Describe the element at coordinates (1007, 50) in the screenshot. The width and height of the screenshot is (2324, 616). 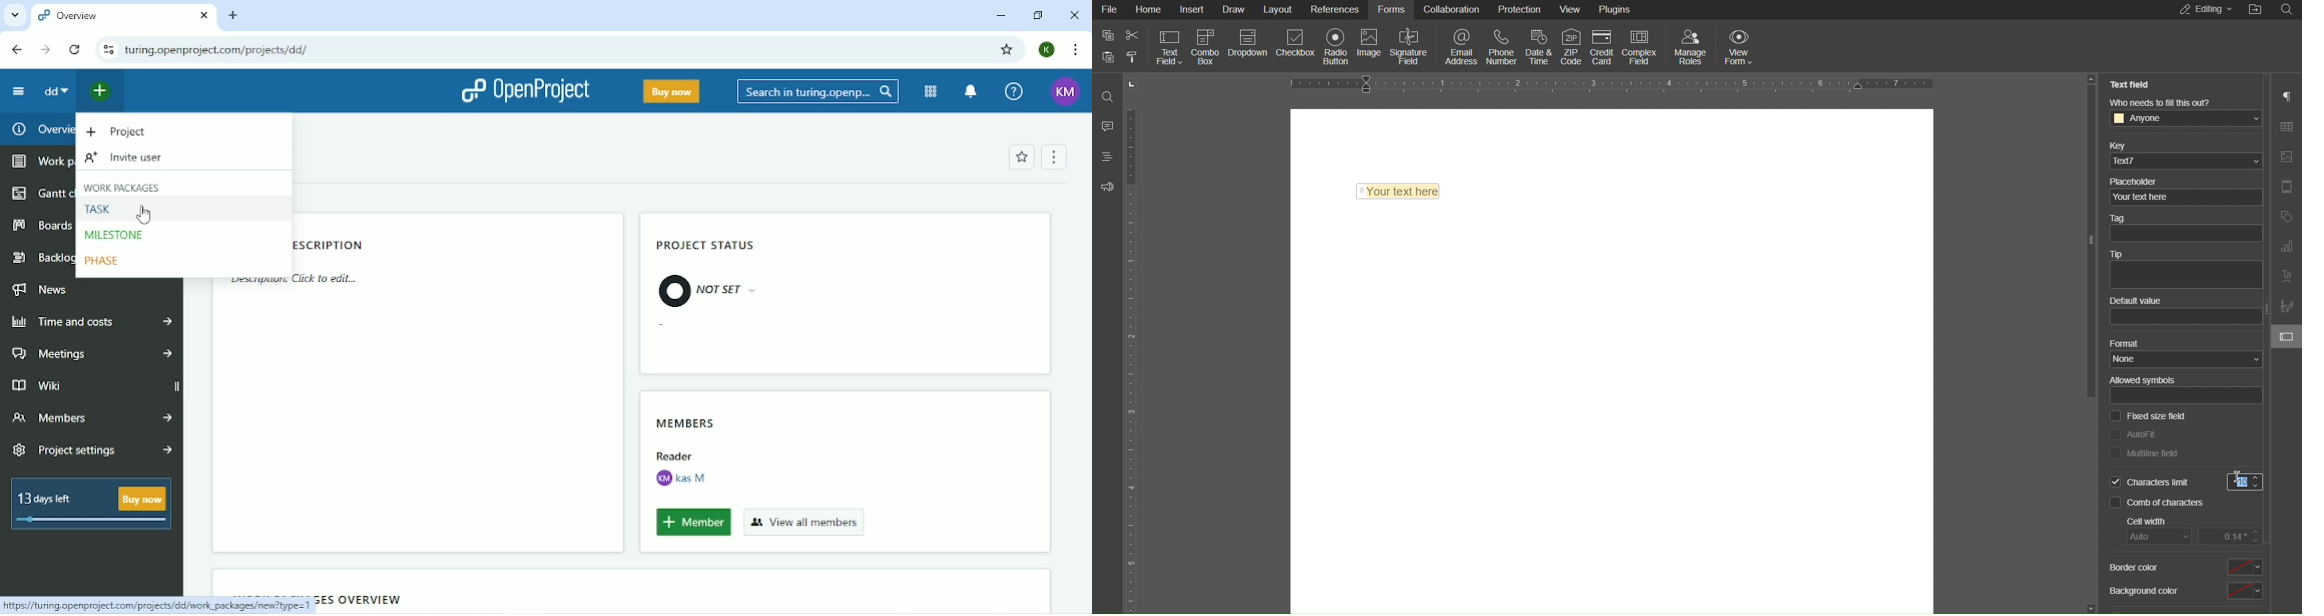
I see `Bookmark this tab` at that location.